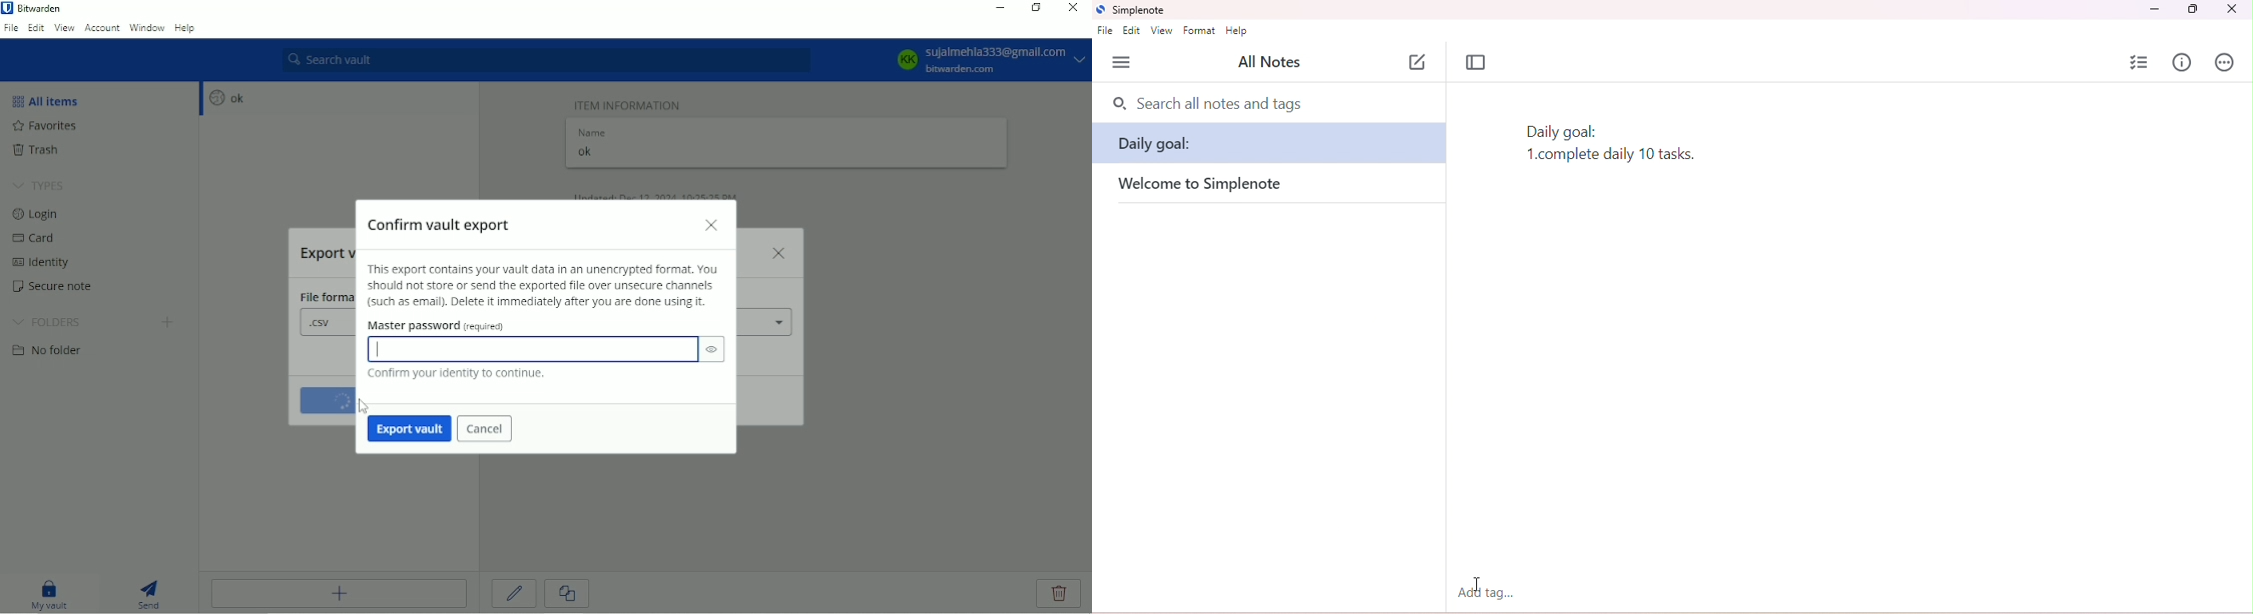 The height and width of the screenshot is (616, 2268). What do you see at coordinates (49, 593) in the screenshot?
I see `My vault` at bounding box center [49, 593].